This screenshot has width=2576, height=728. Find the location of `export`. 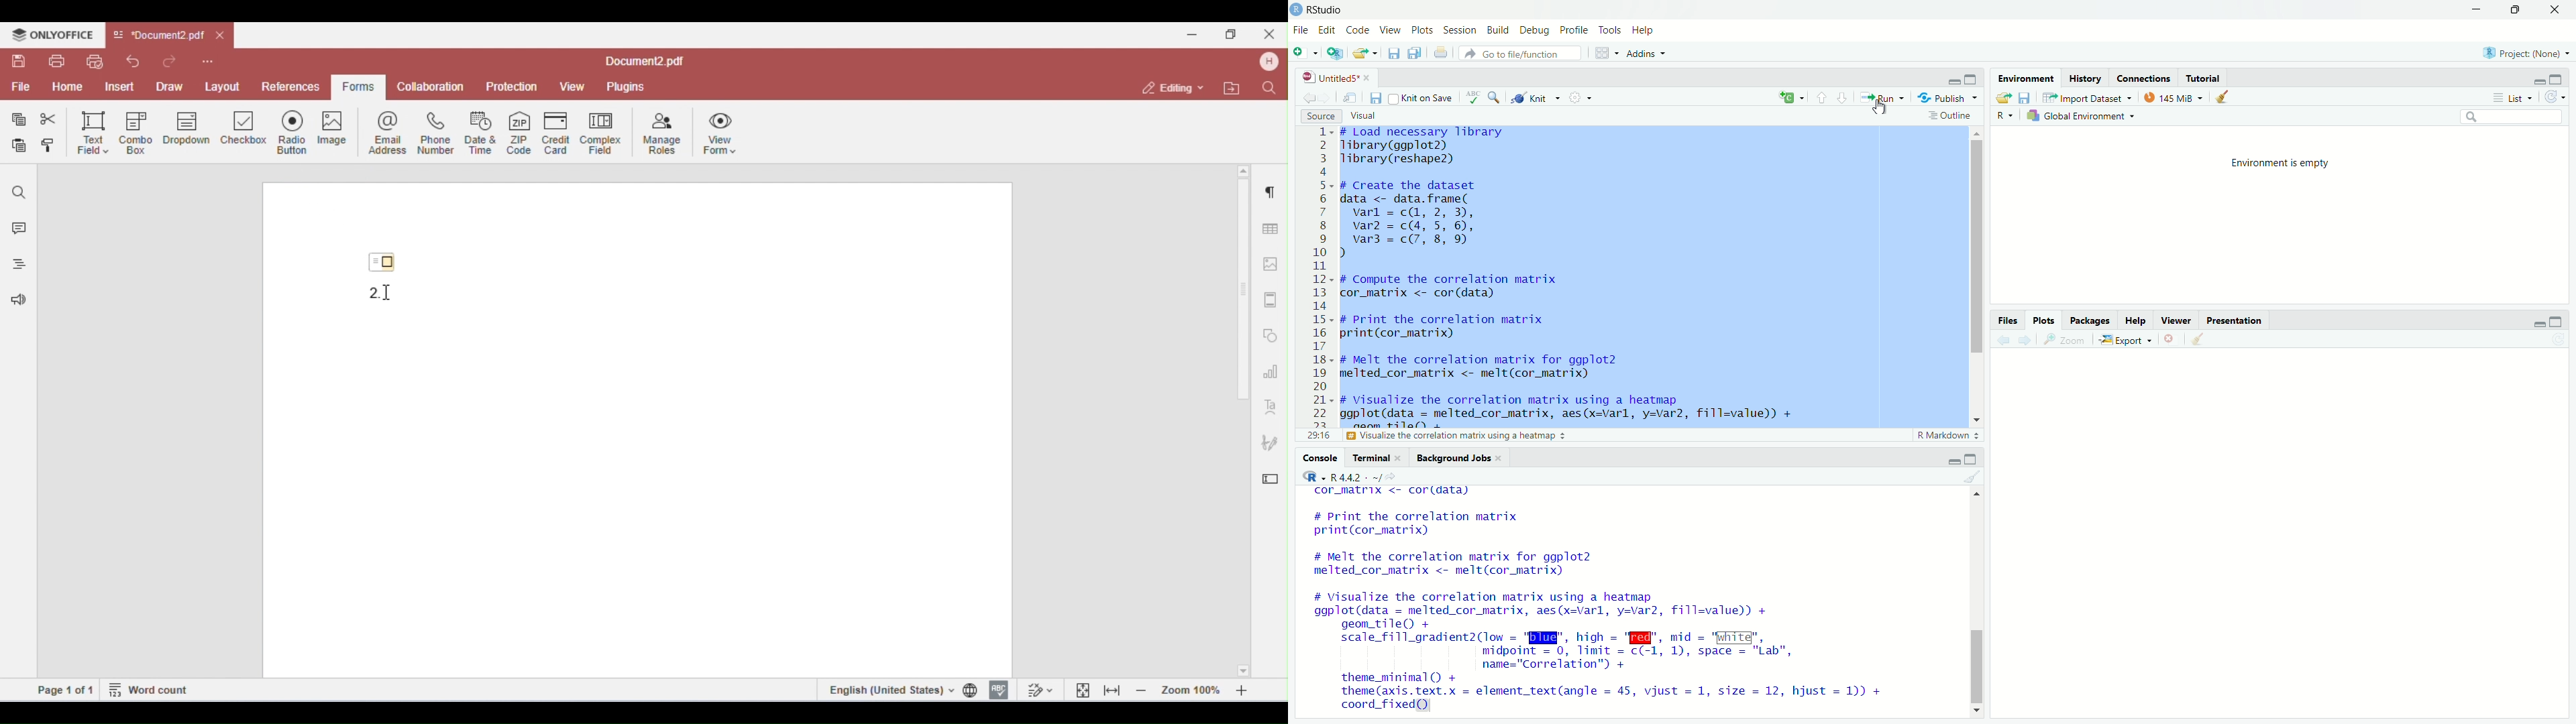

export is located at coordinates (2127, 339).